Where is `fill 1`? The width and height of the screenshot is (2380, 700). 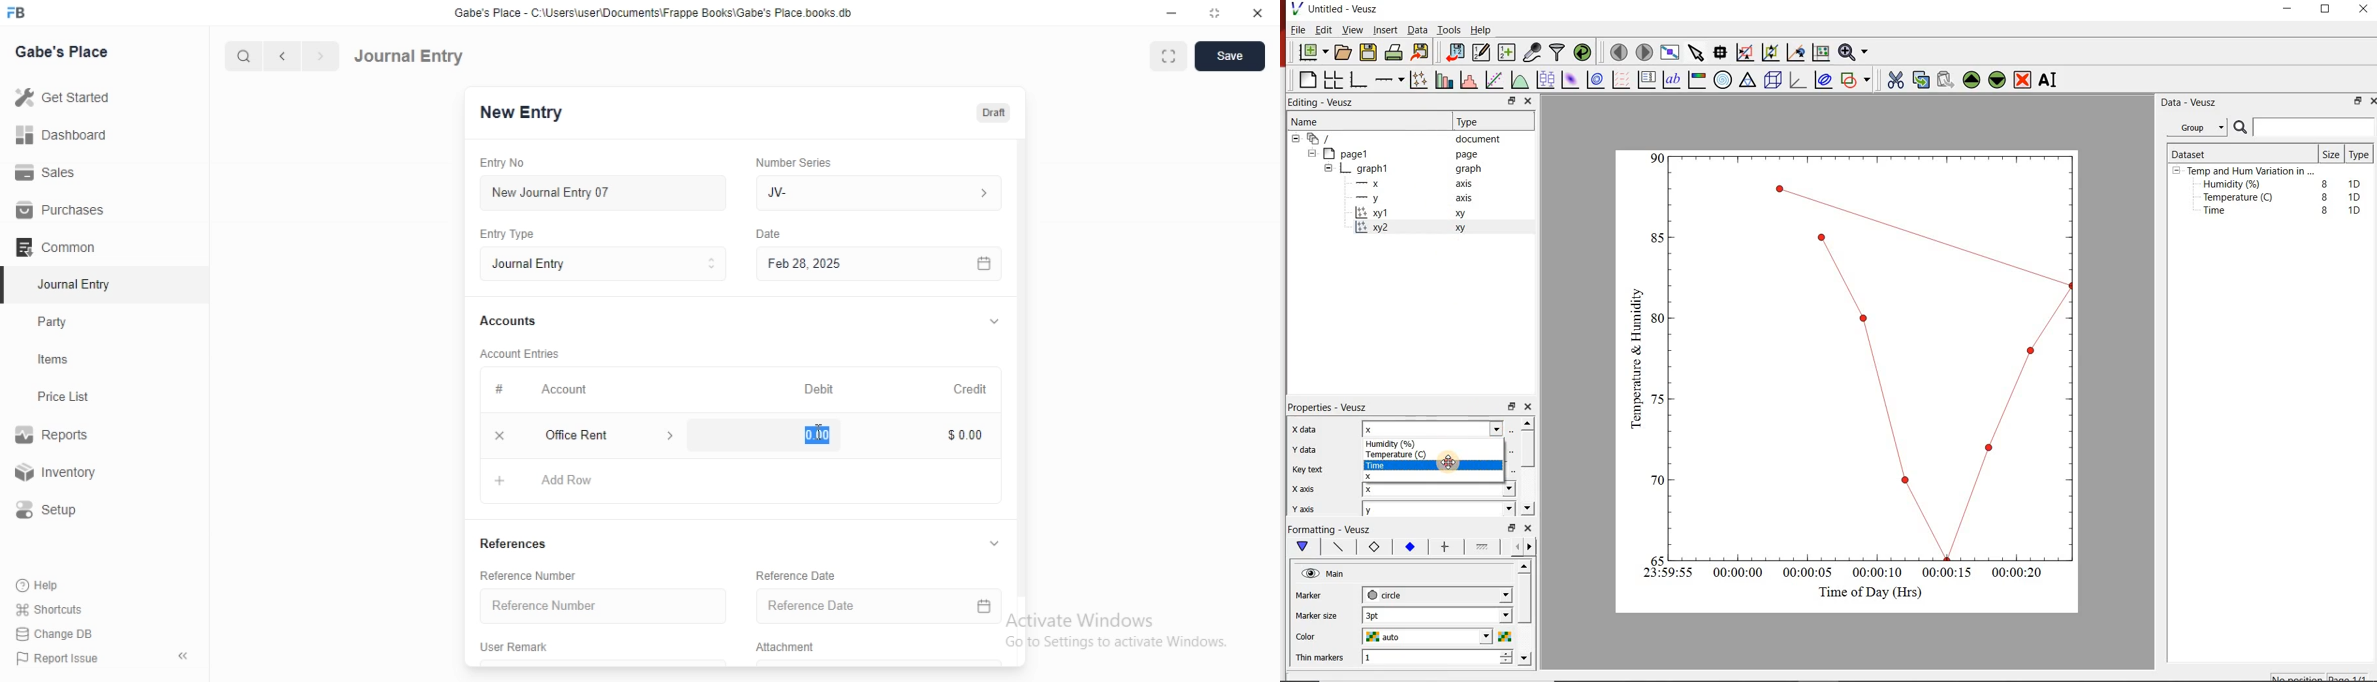
fill 1 is located at coordinates (1483, 547).